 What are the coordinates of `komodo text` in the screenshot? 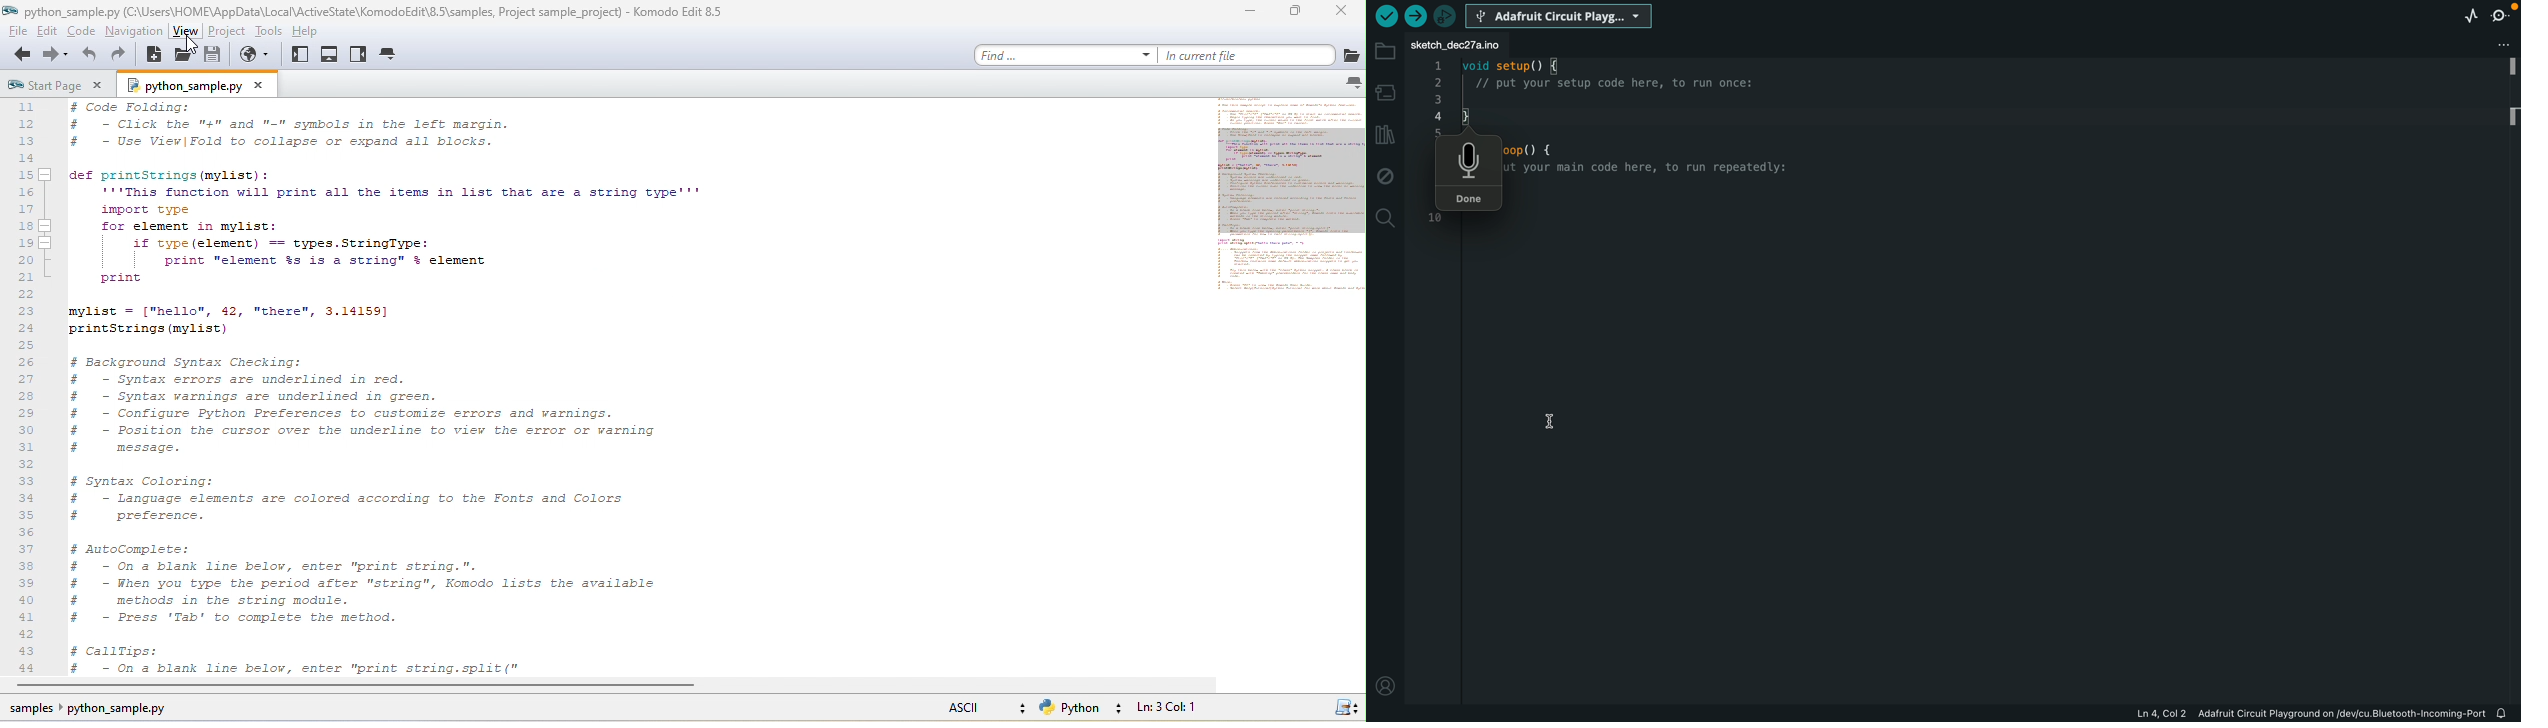 It's located at (361, 389).